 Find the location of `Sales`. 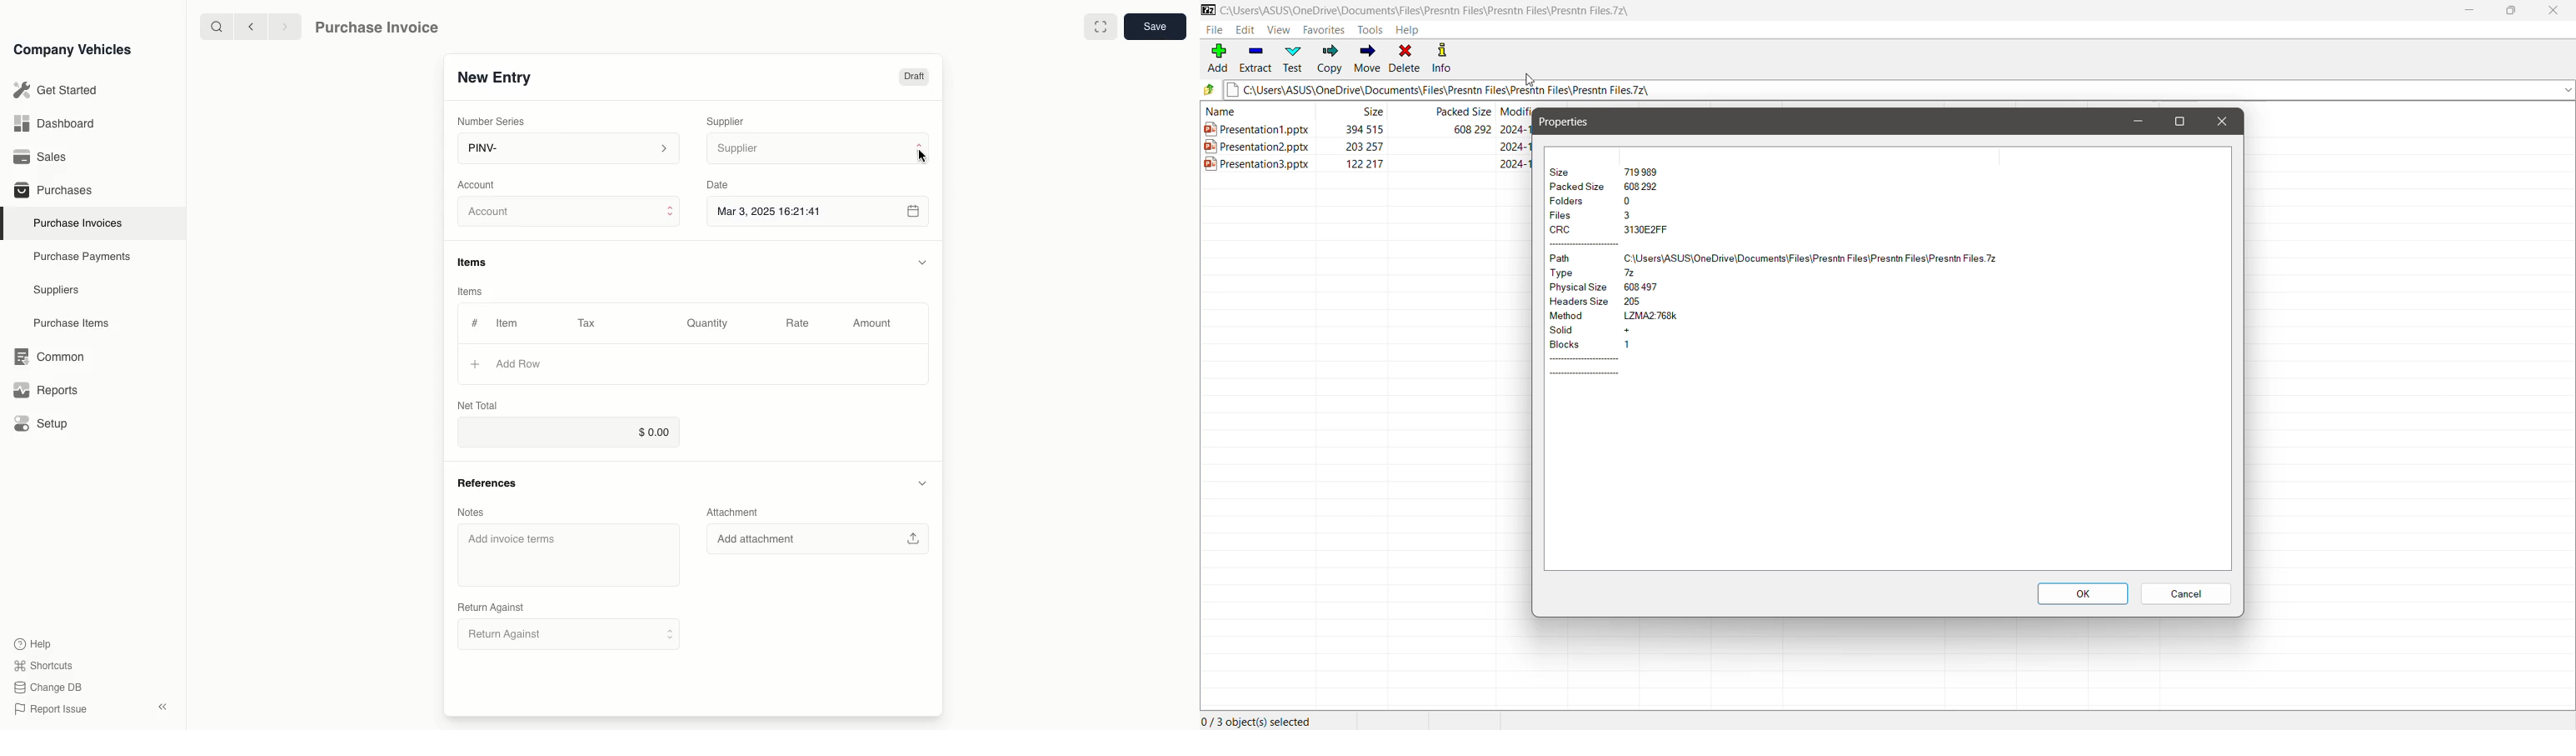

Sales is located at coordinates (41, 157).